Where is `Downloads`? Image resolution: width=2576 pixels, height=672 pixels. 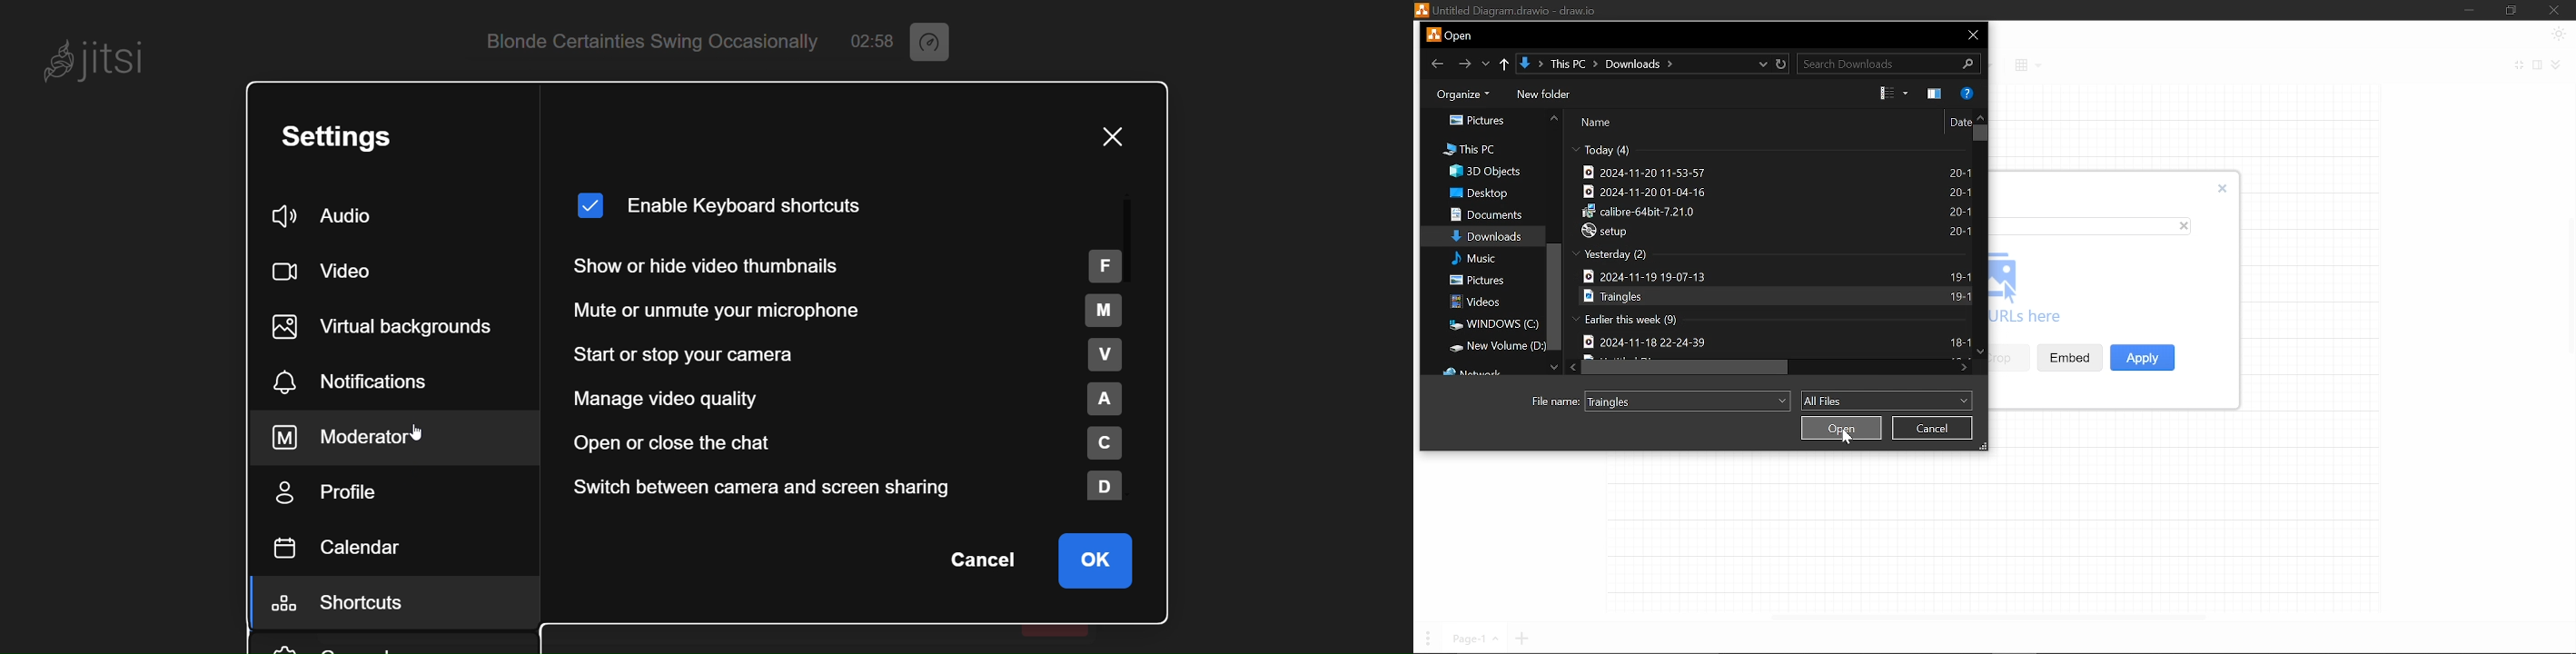
Downloads is located at coordinates (1483, 237).